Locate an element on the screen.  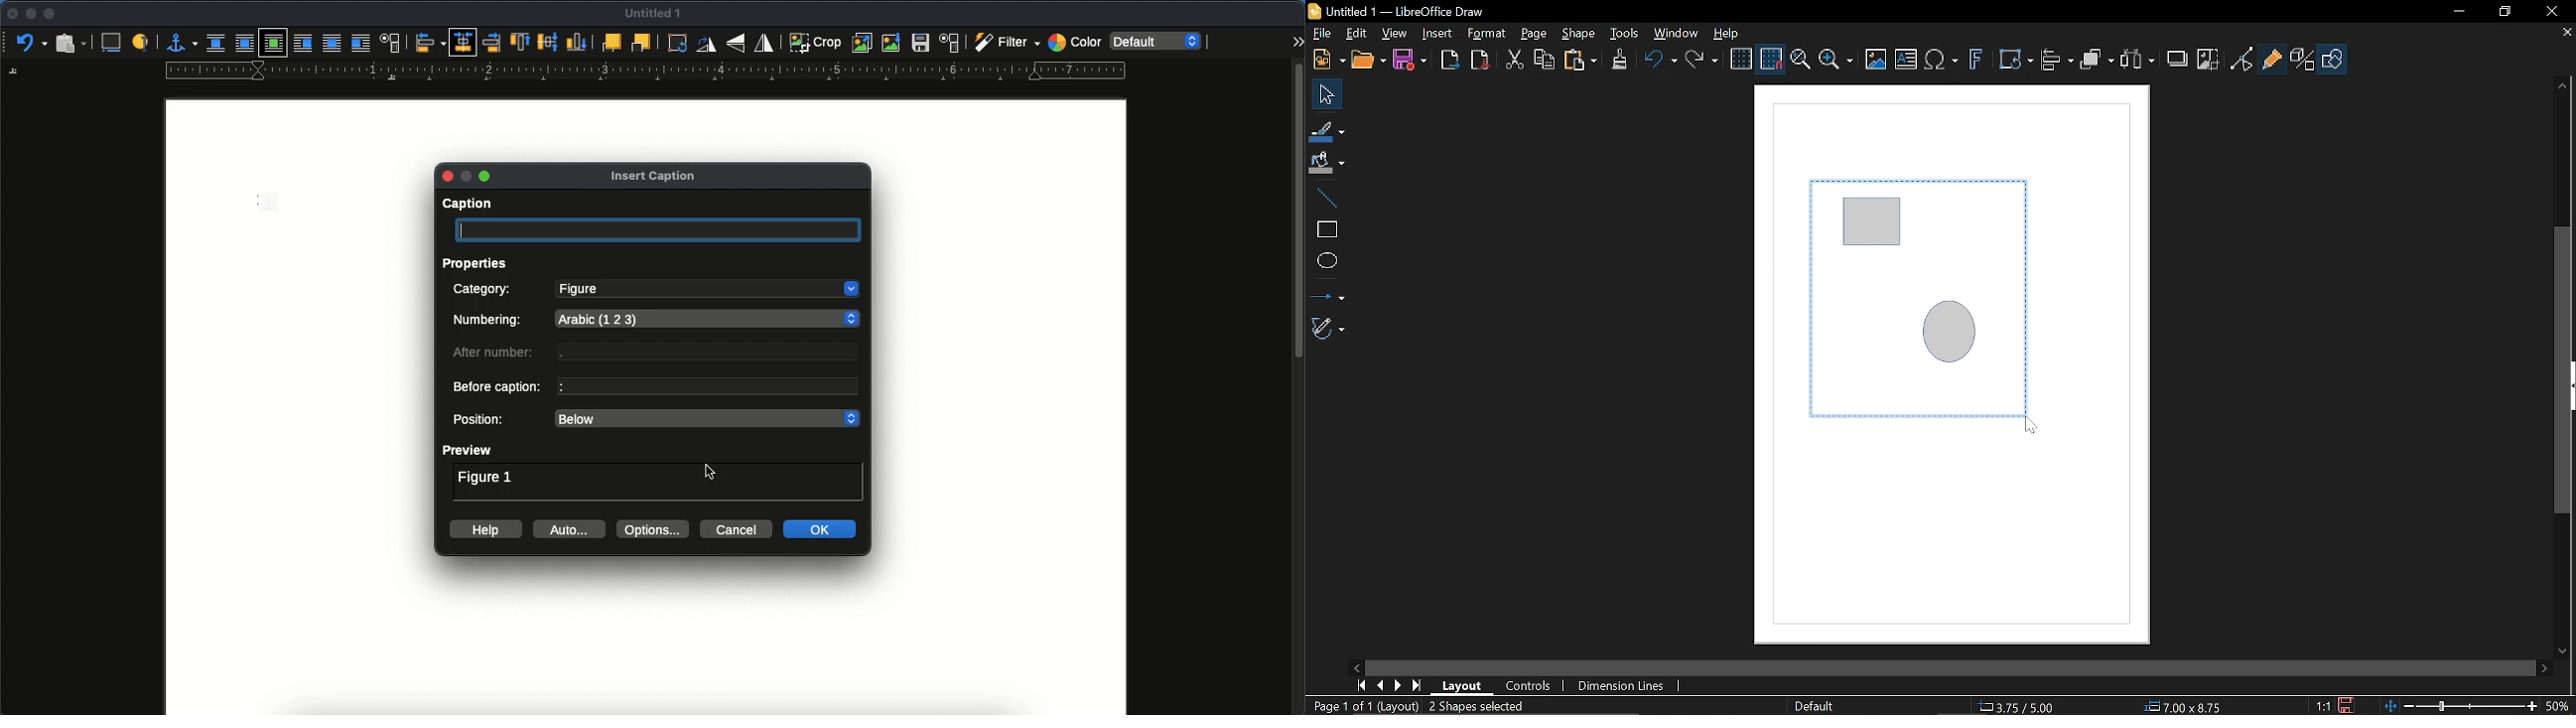
Slide master name is located at coordinates (1819, 707).